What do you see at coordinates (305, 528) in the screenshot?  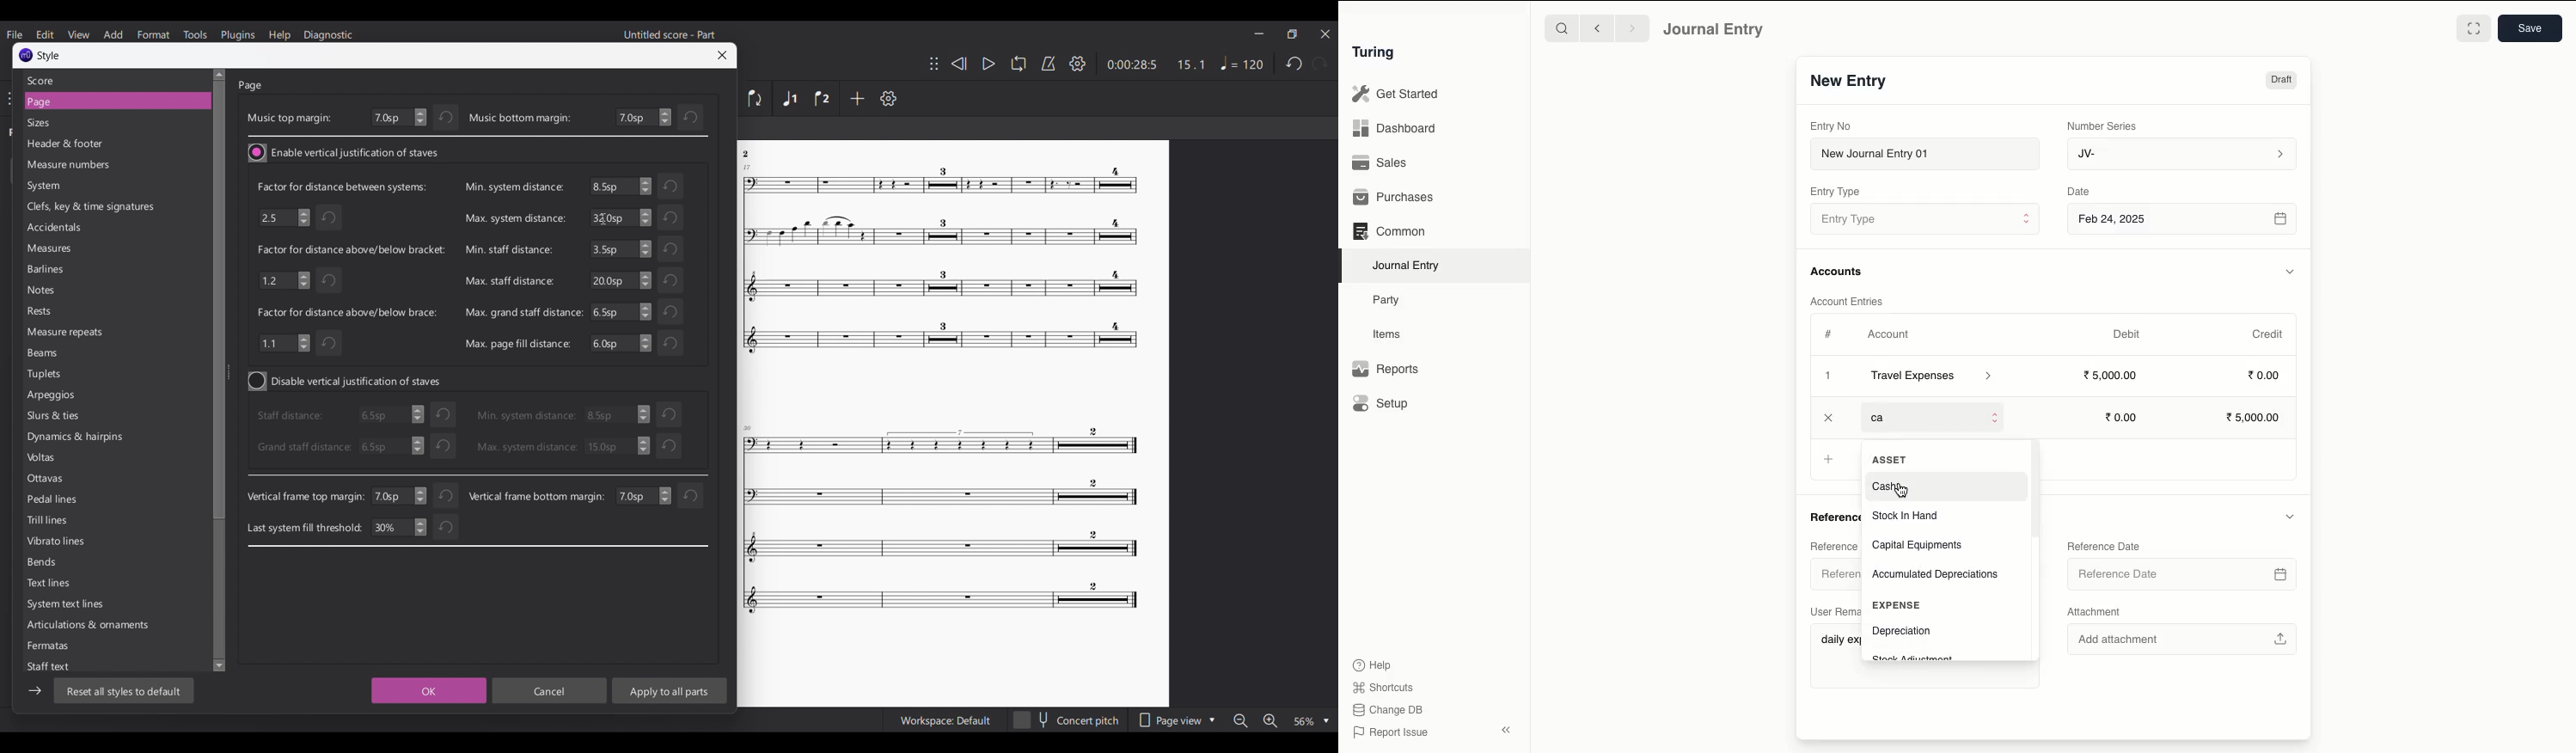 I see `Last system fill threshold` at bounding box center [305, 528].